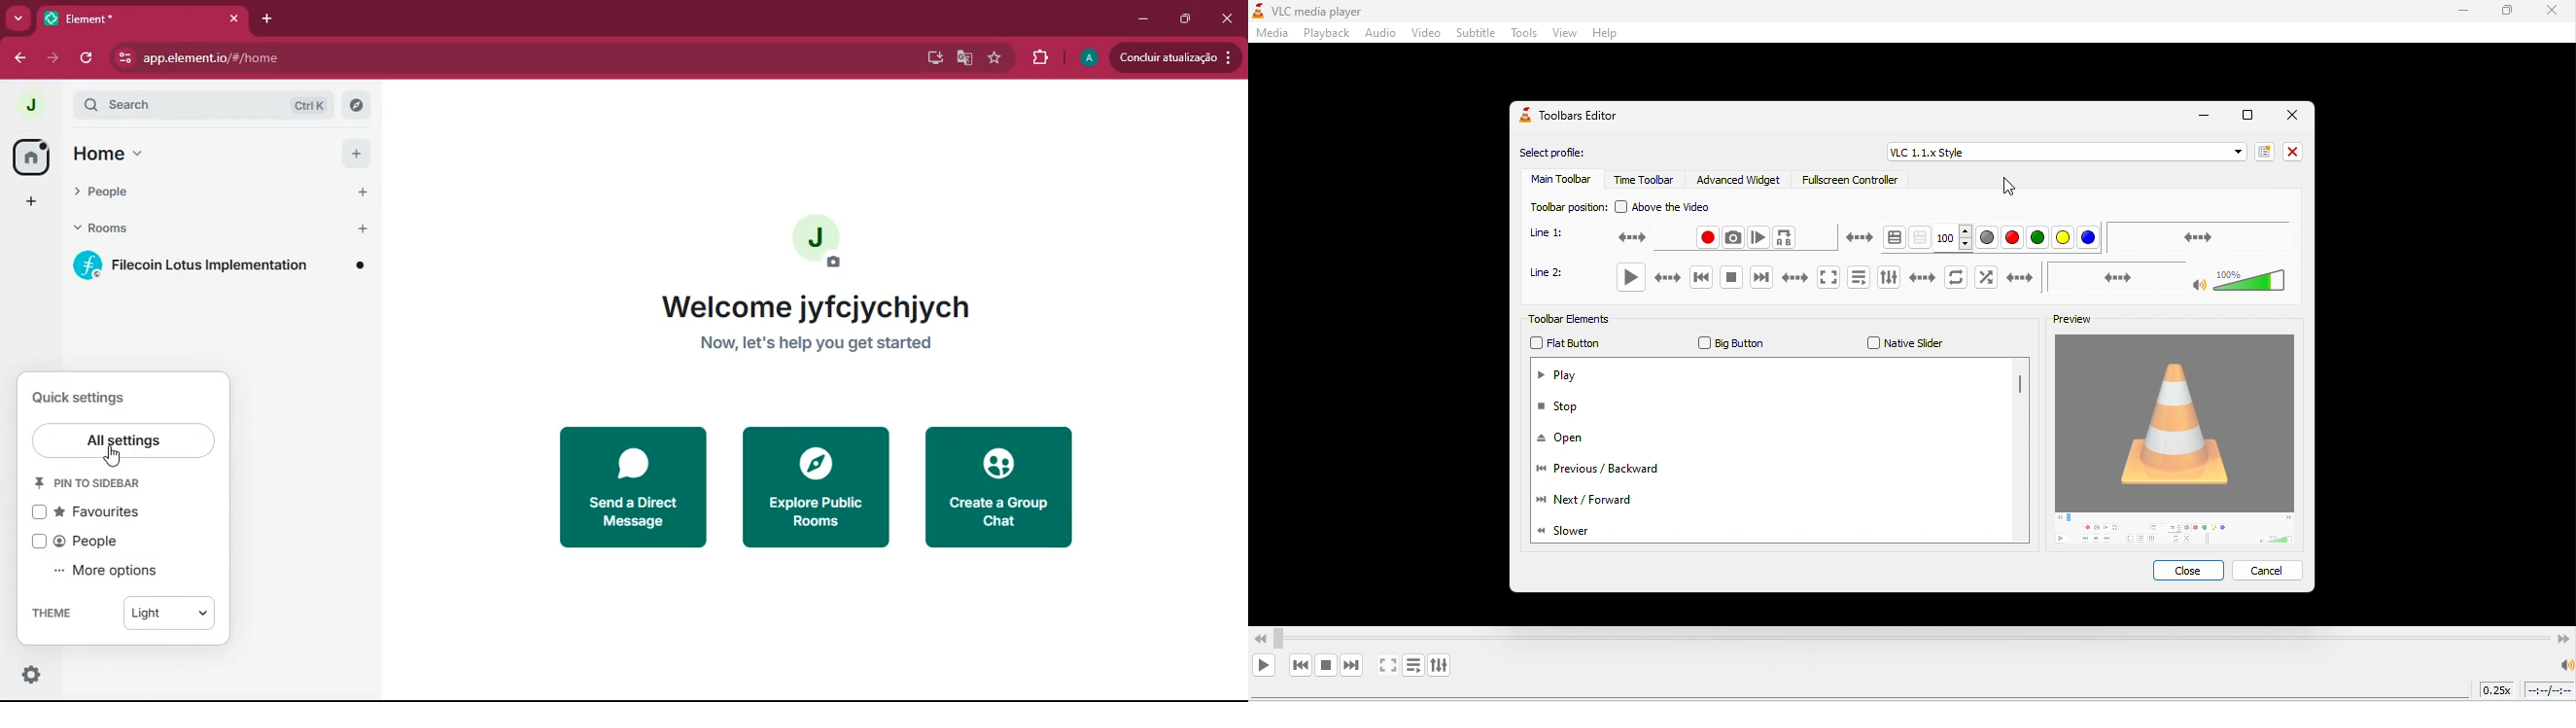 Image resolution: width=2576 pixels, height=728 pixels. I want to click on show extended settings, so click(1884, 277).